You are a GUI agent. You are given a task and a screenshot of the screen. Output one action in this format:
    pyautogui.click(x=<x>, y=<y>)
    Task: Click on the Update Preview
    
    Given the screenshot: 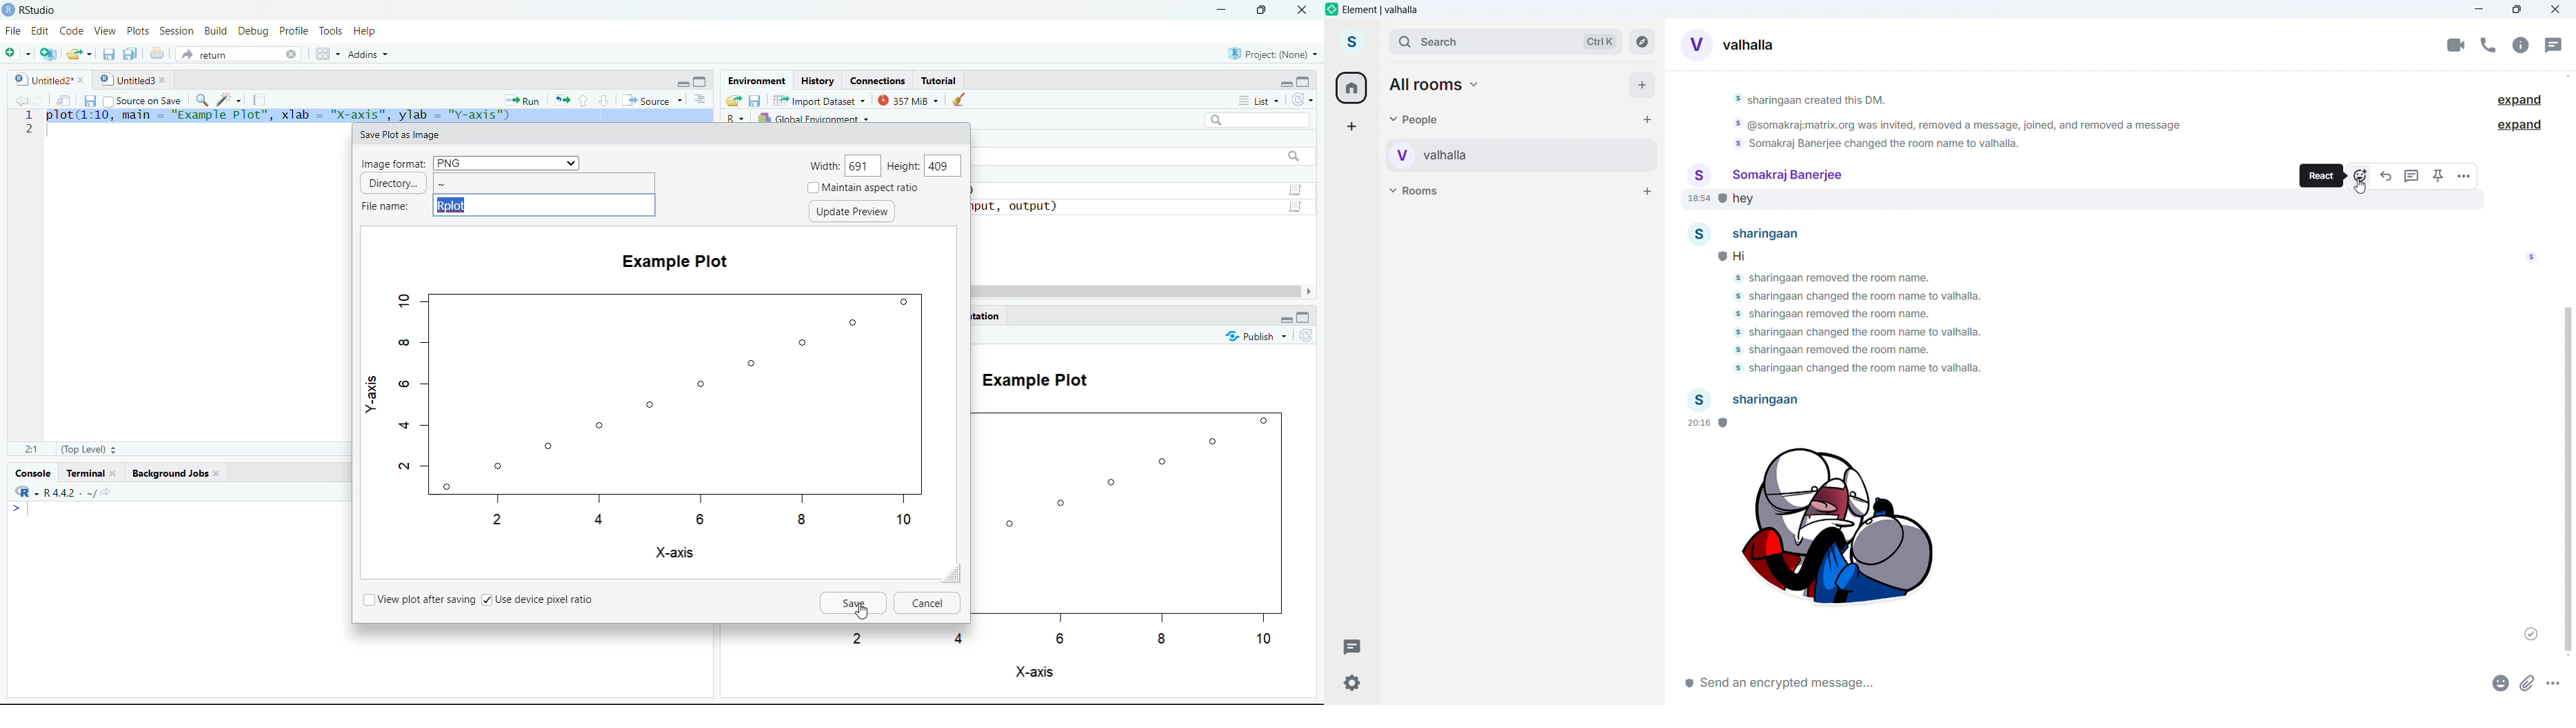 What is the action you would take?
    pyautogui.click(x=852, y=212)
    